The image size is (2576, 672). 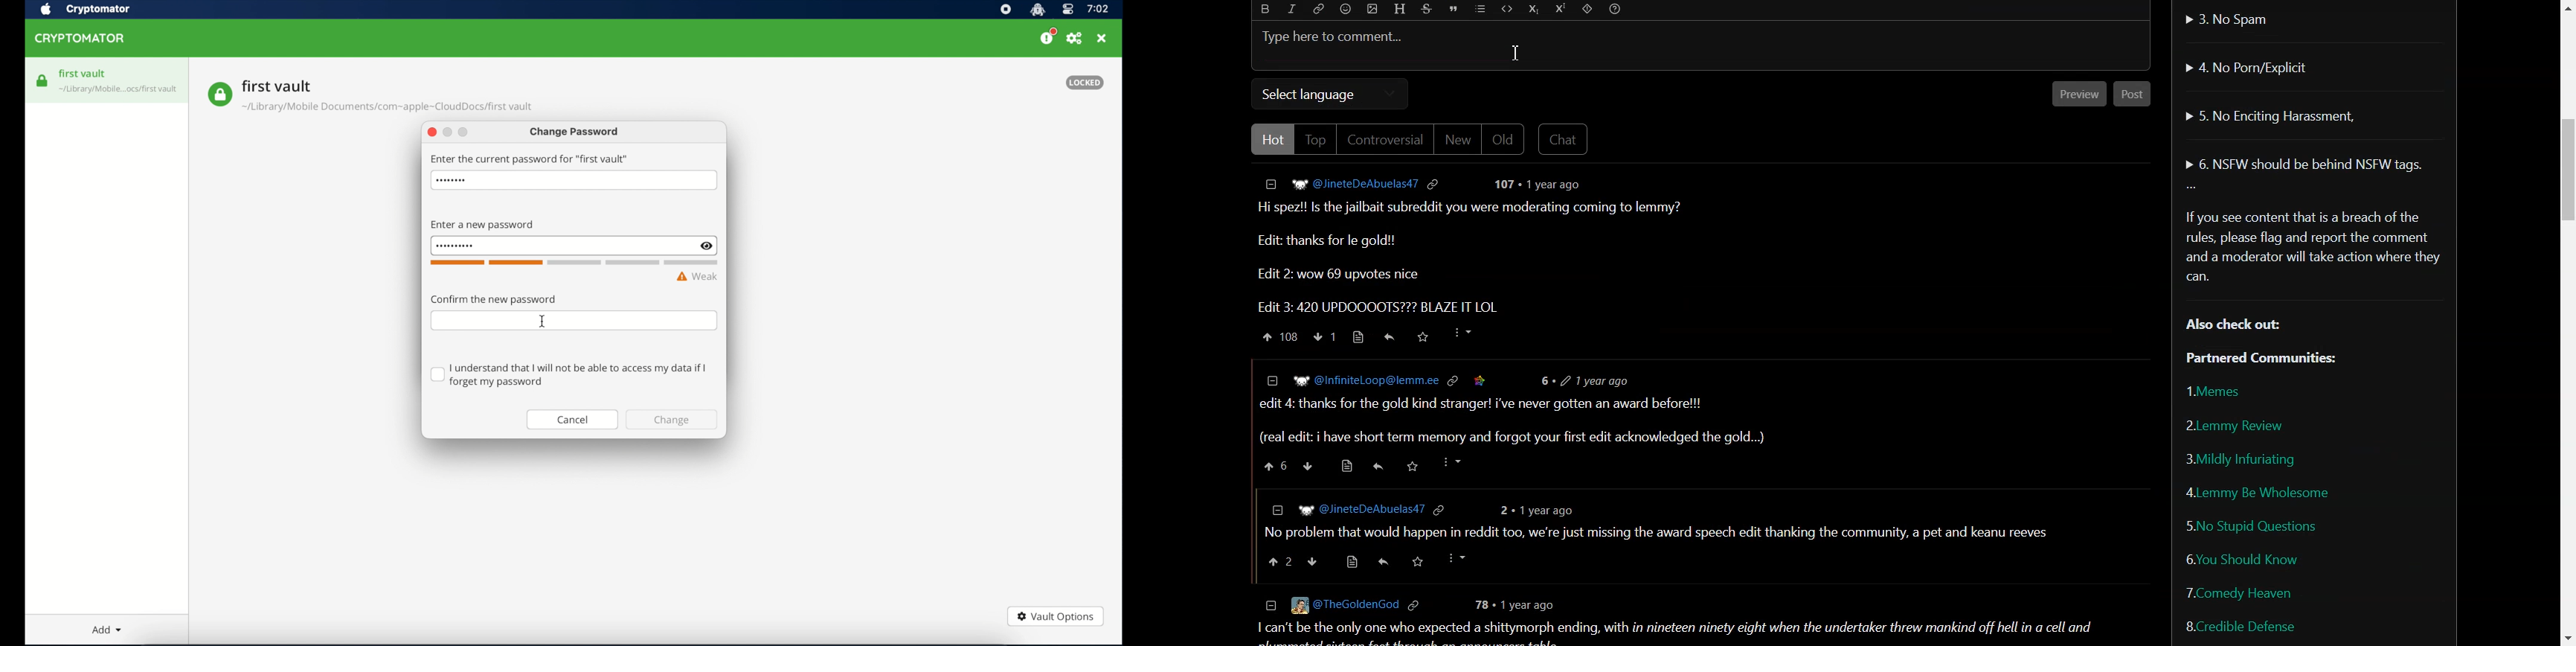 What do you see at coordinates (1378, 465) in the screenshot?
I see `reply` at bounding box center [1378, 465].